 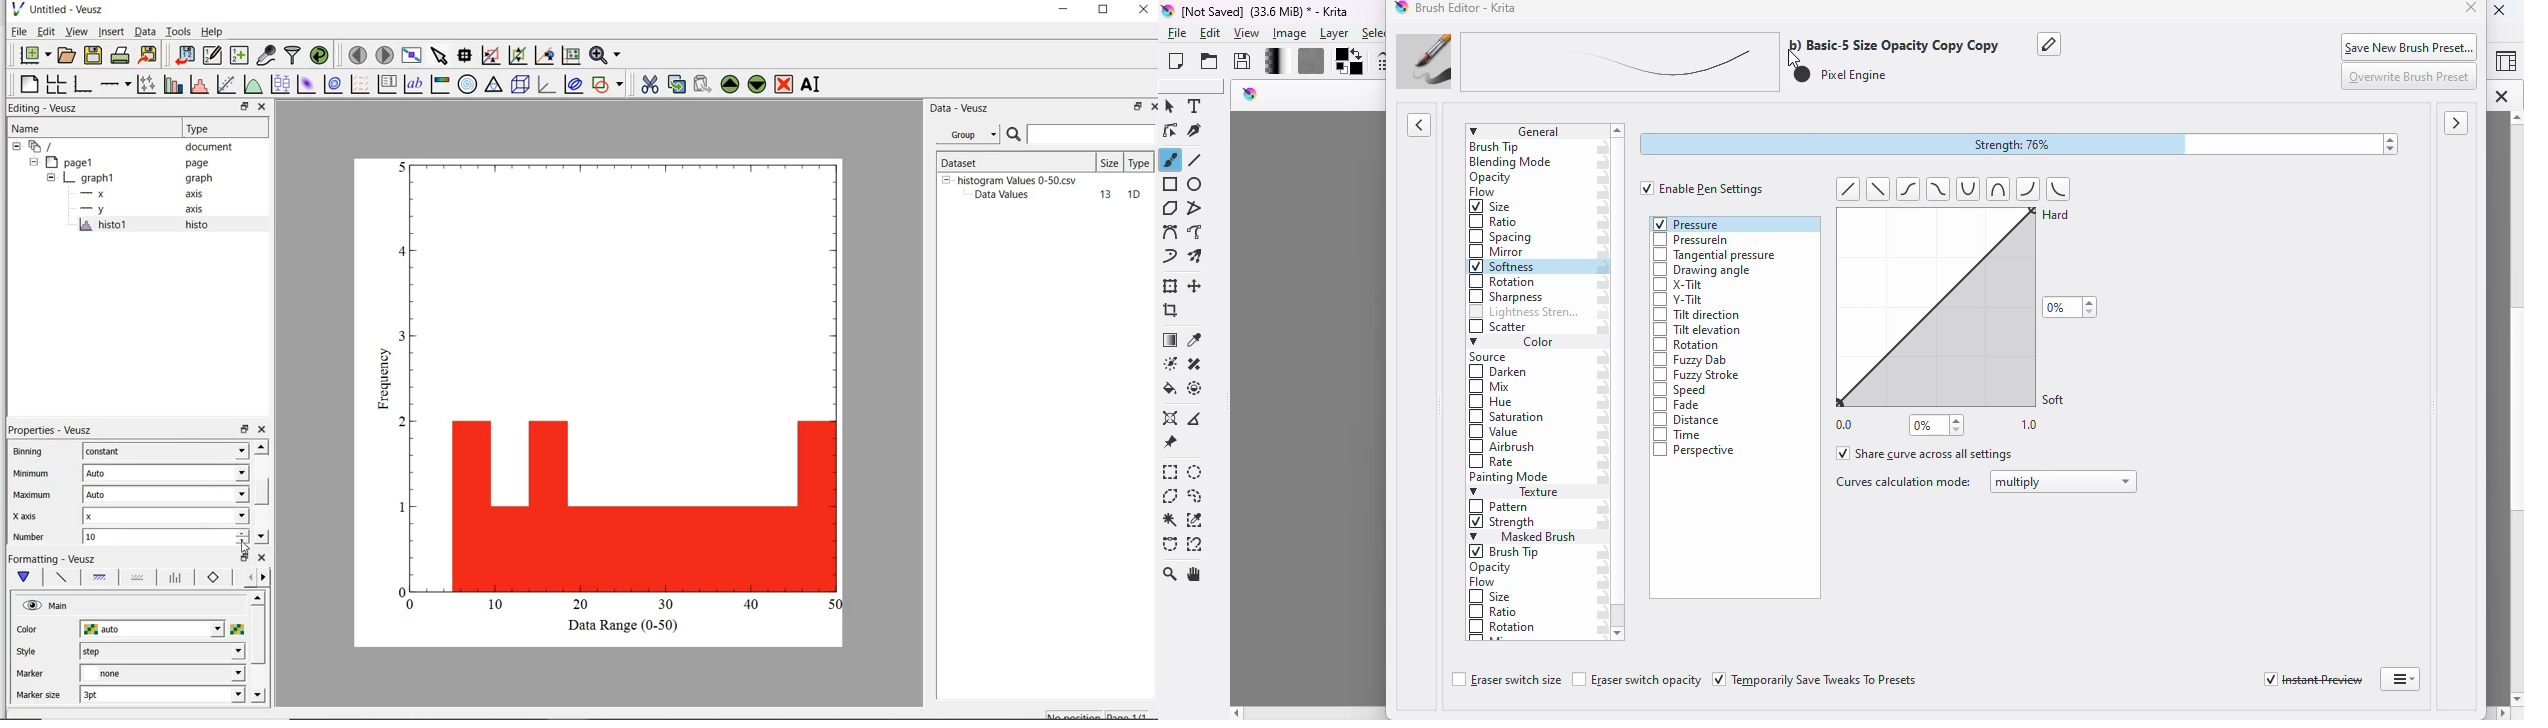 I want to click on drawing angle, so click(x=1701, y=271).